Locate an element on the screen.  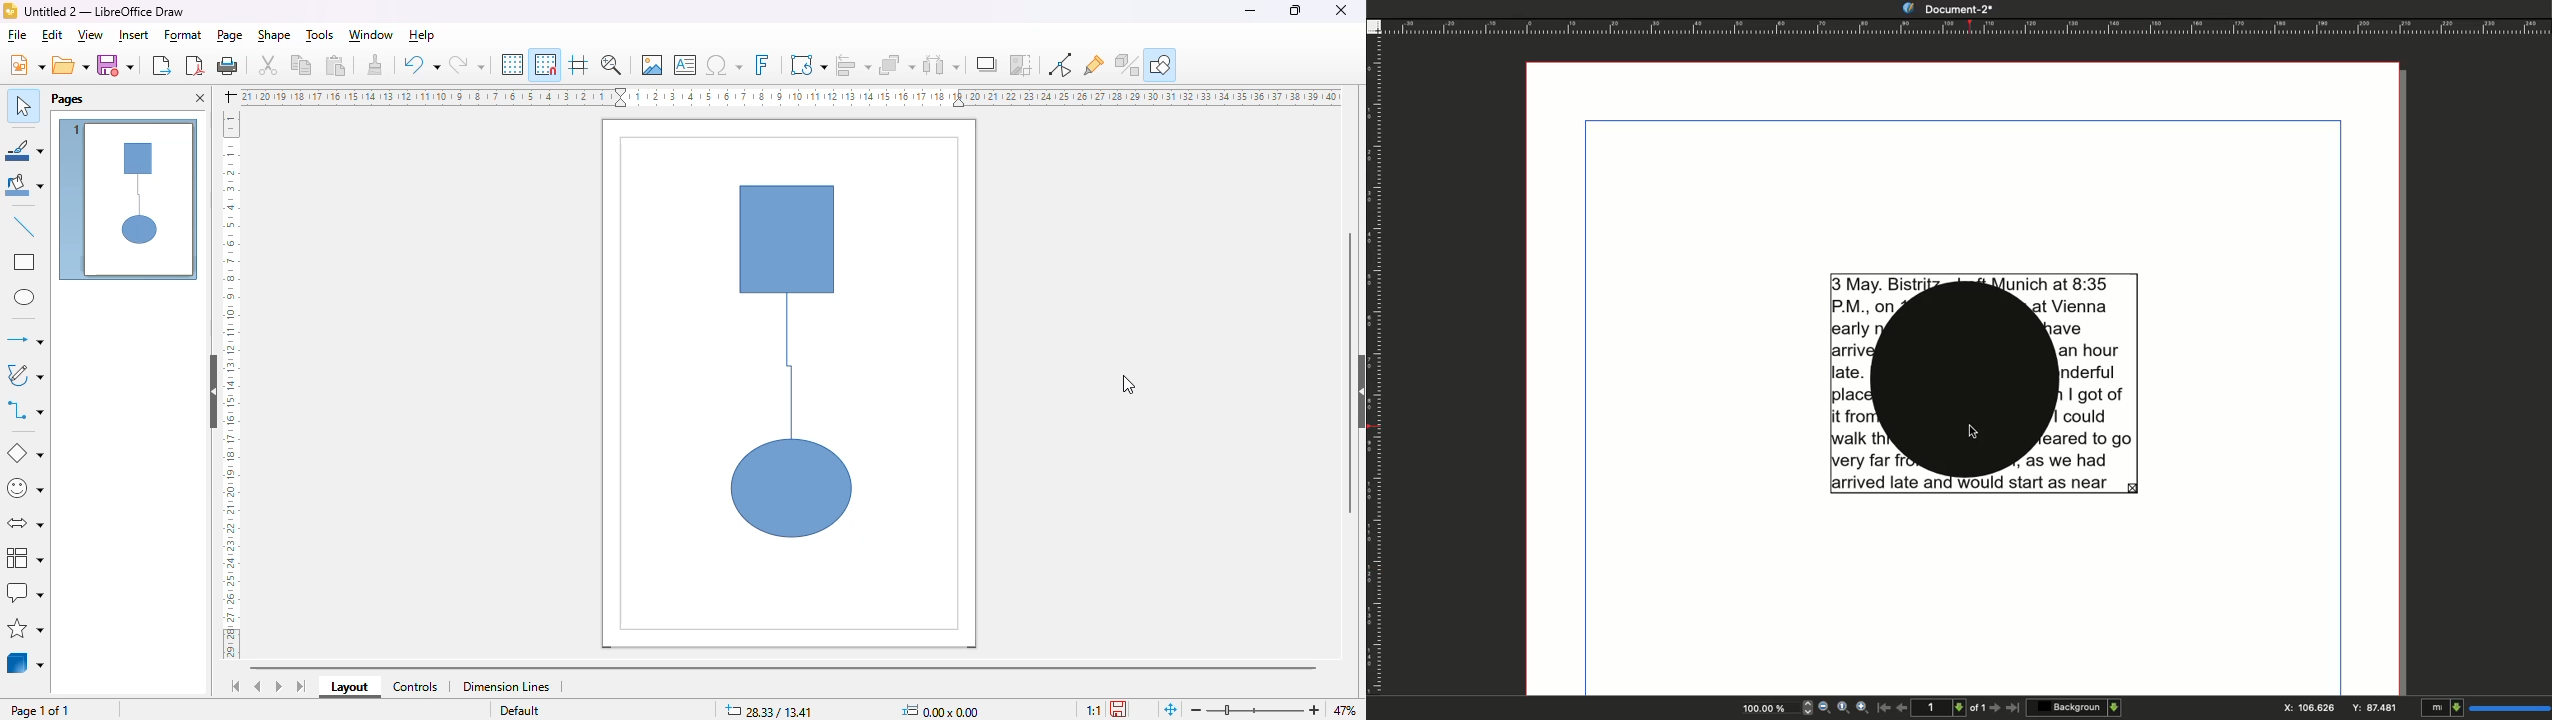
close pane is located at coordinates (199, 99).